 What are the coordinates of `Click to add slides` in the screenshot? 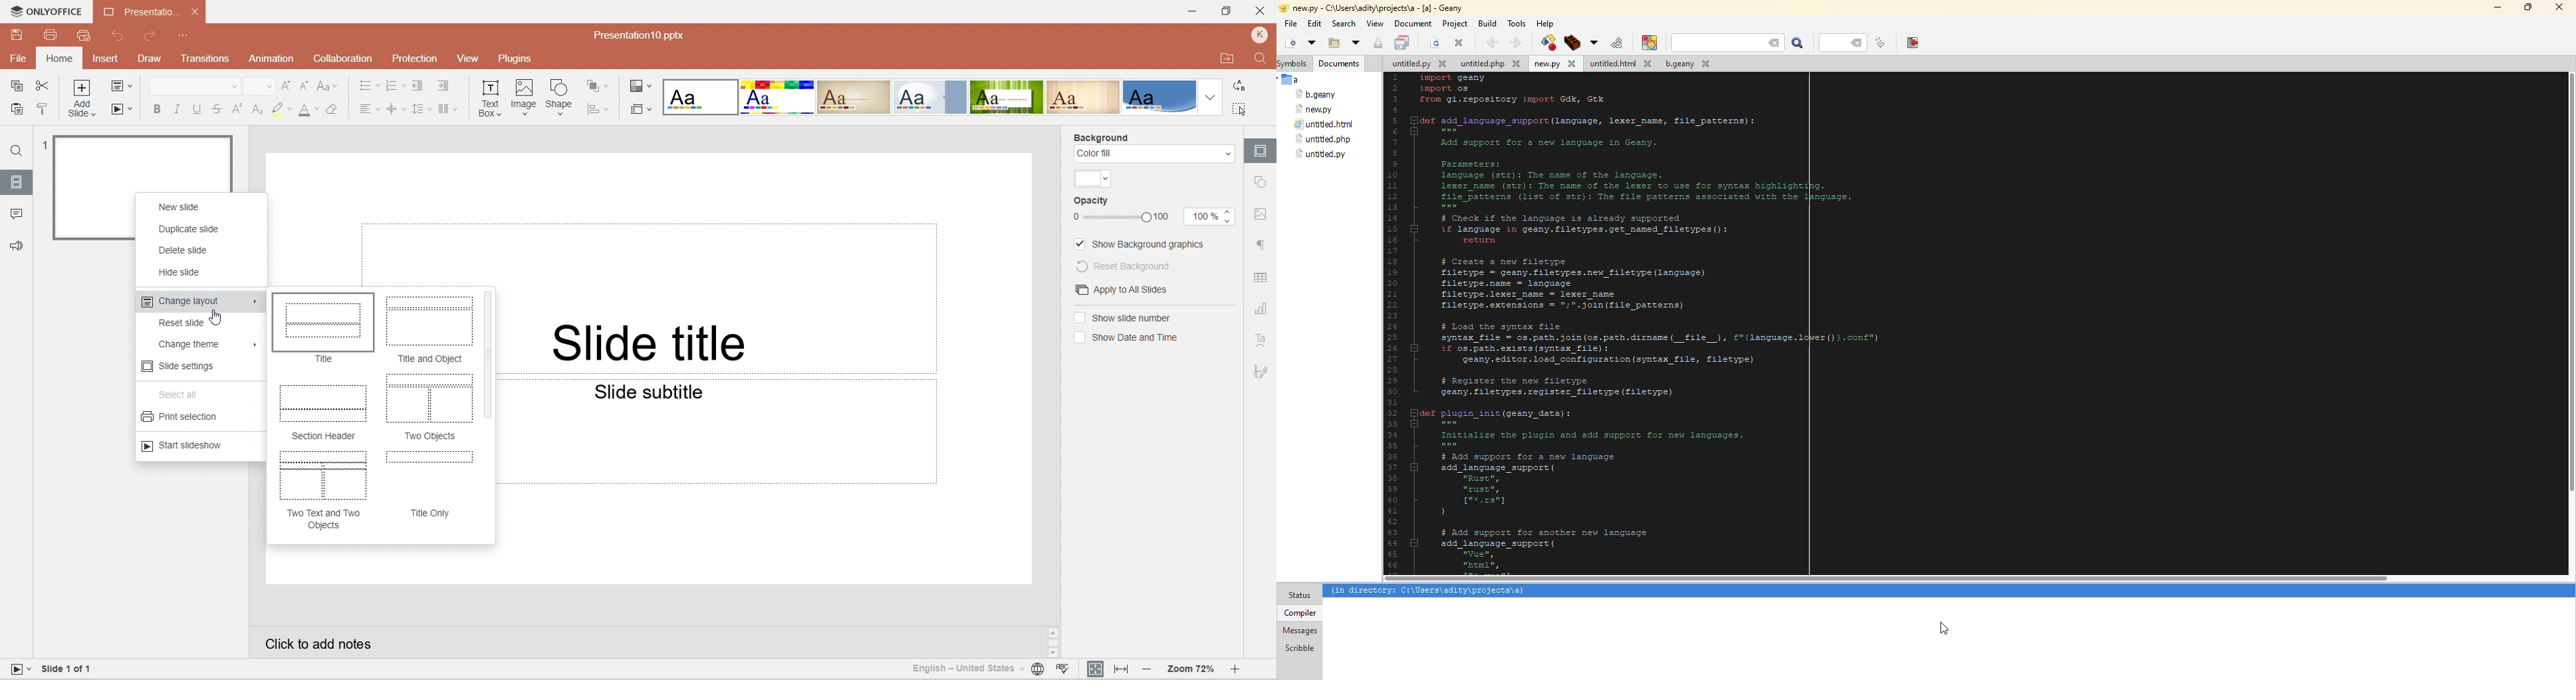 It's located at (644, 641).